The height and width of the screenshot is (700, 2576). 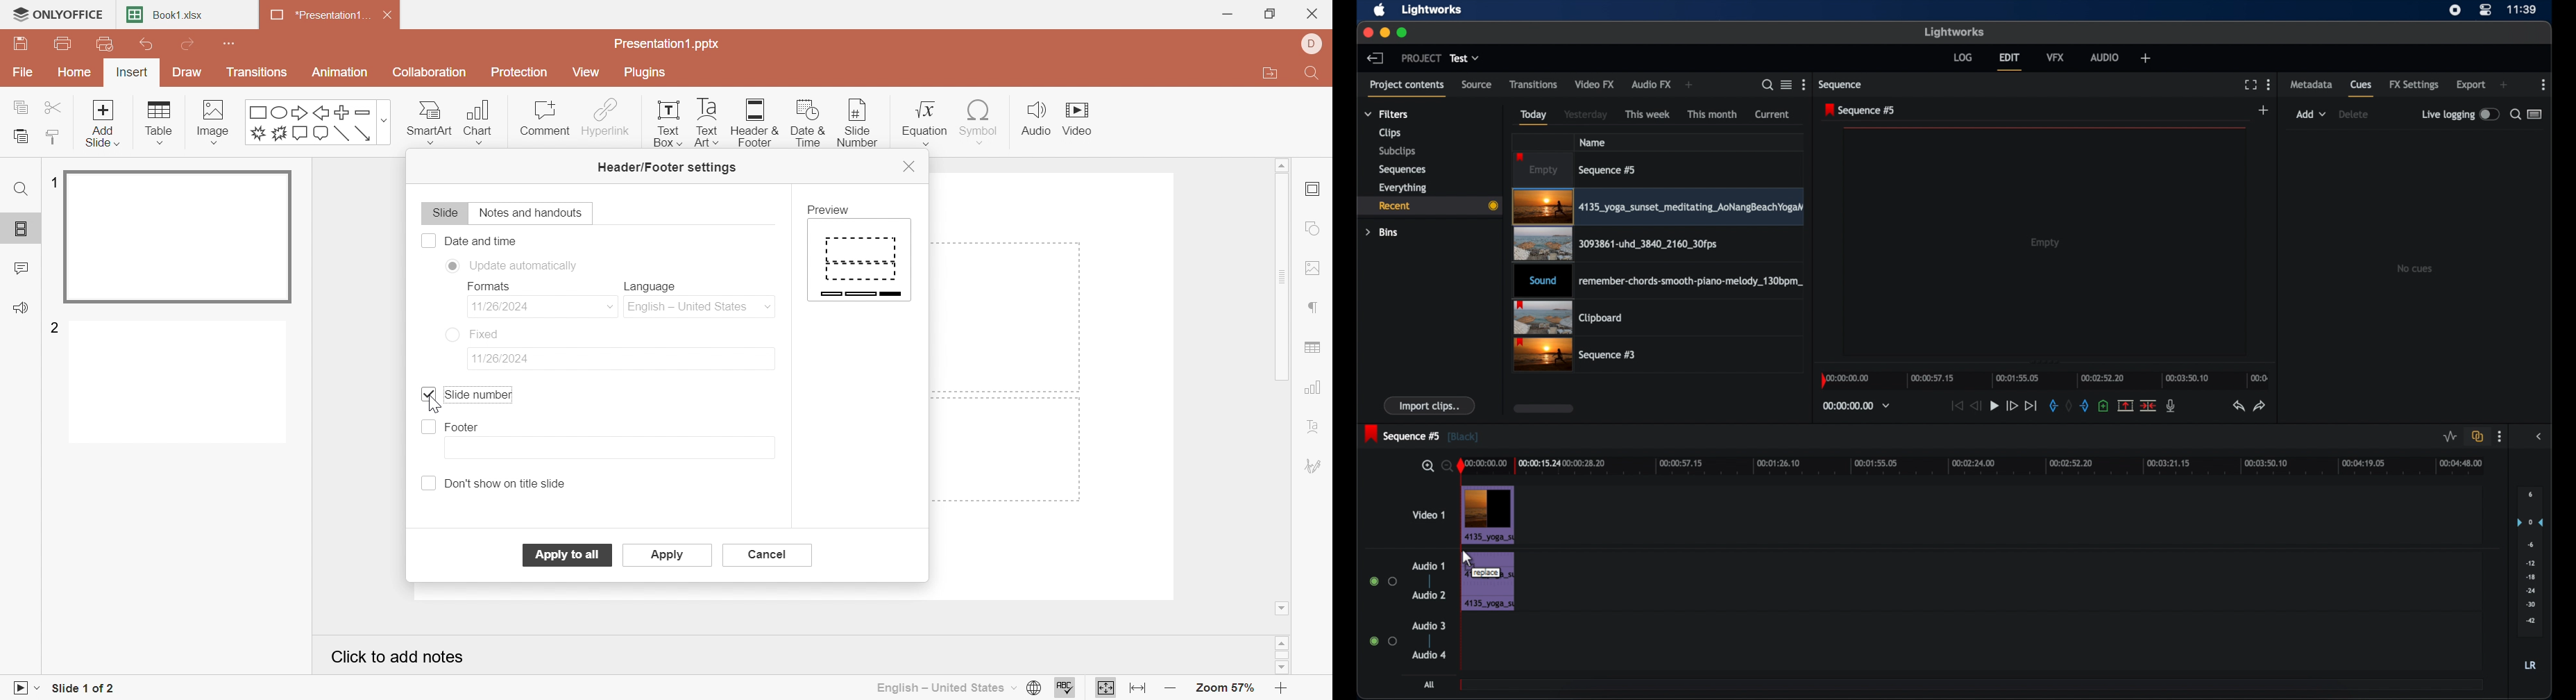 What do you see at coordinates (2538, 437) in the screenshot?
I see `sidebar` at bounding box center [2538, 437].